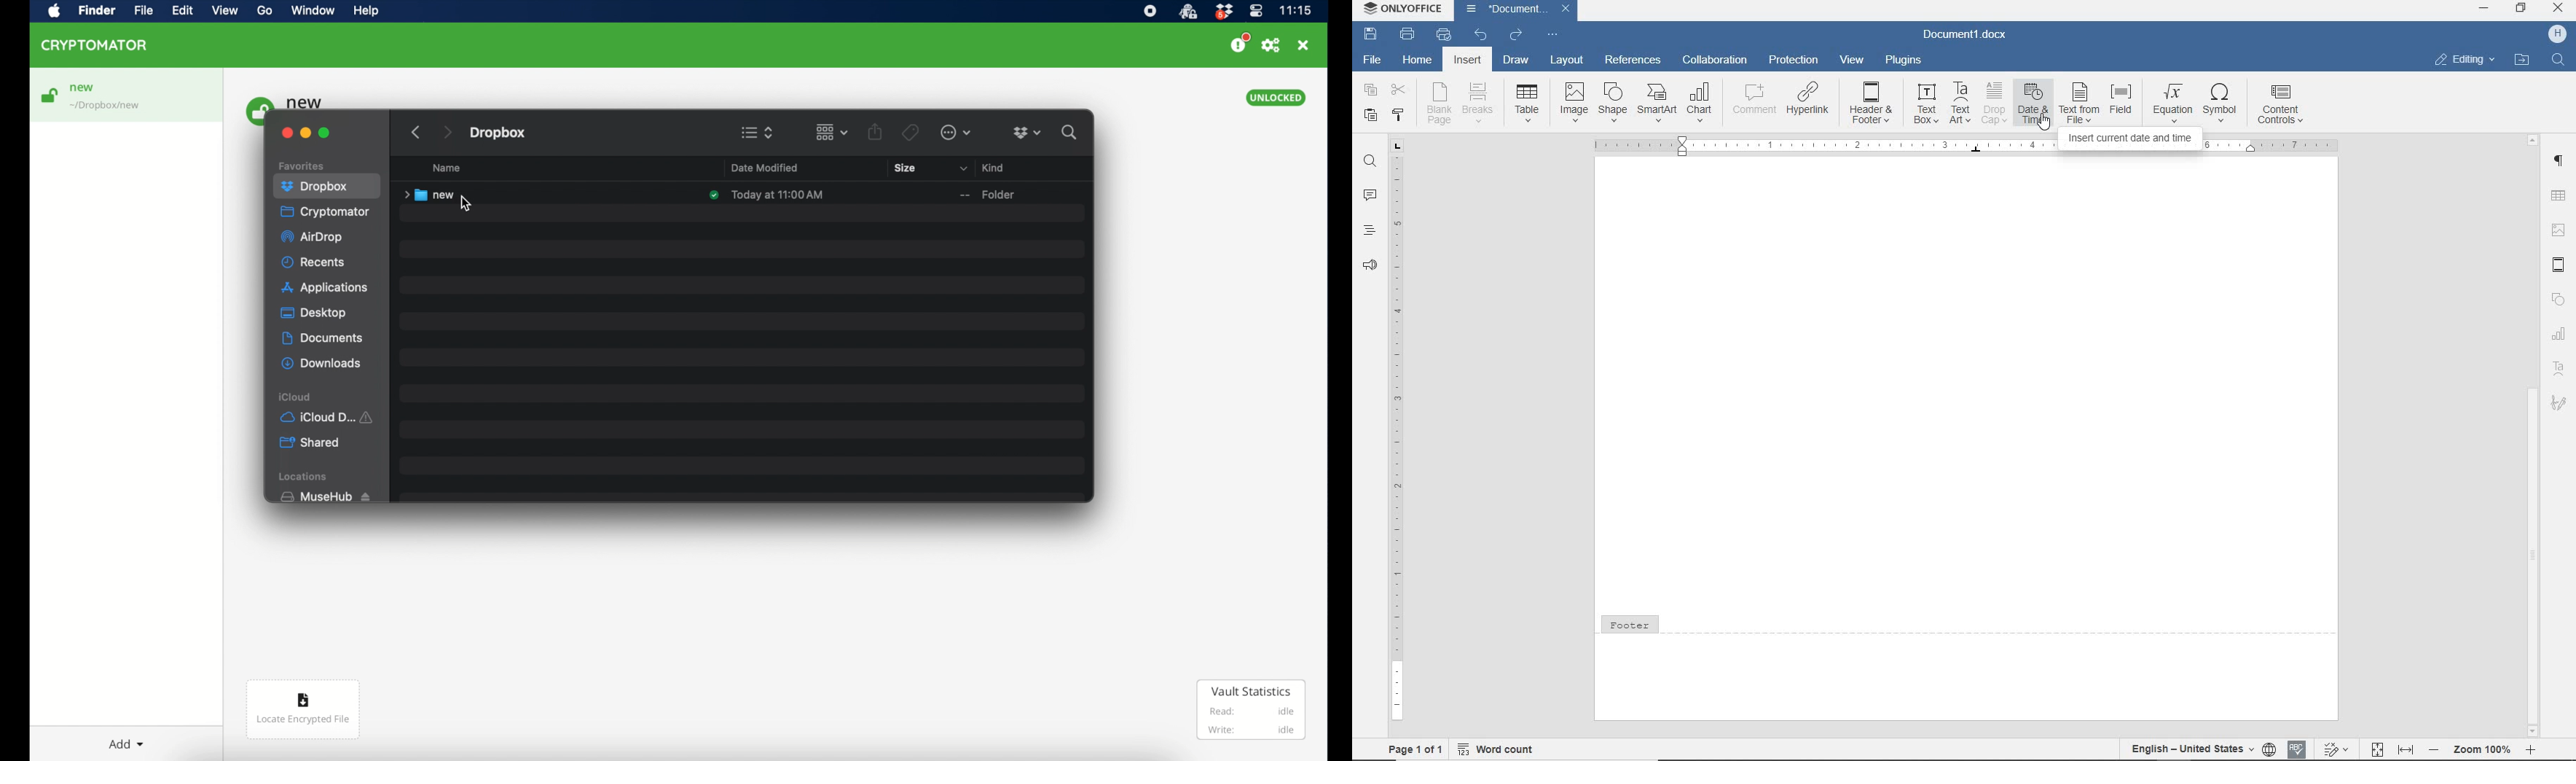  Describe the element at coordinates (143, 11) in the screenshot. I see `file` at that location.